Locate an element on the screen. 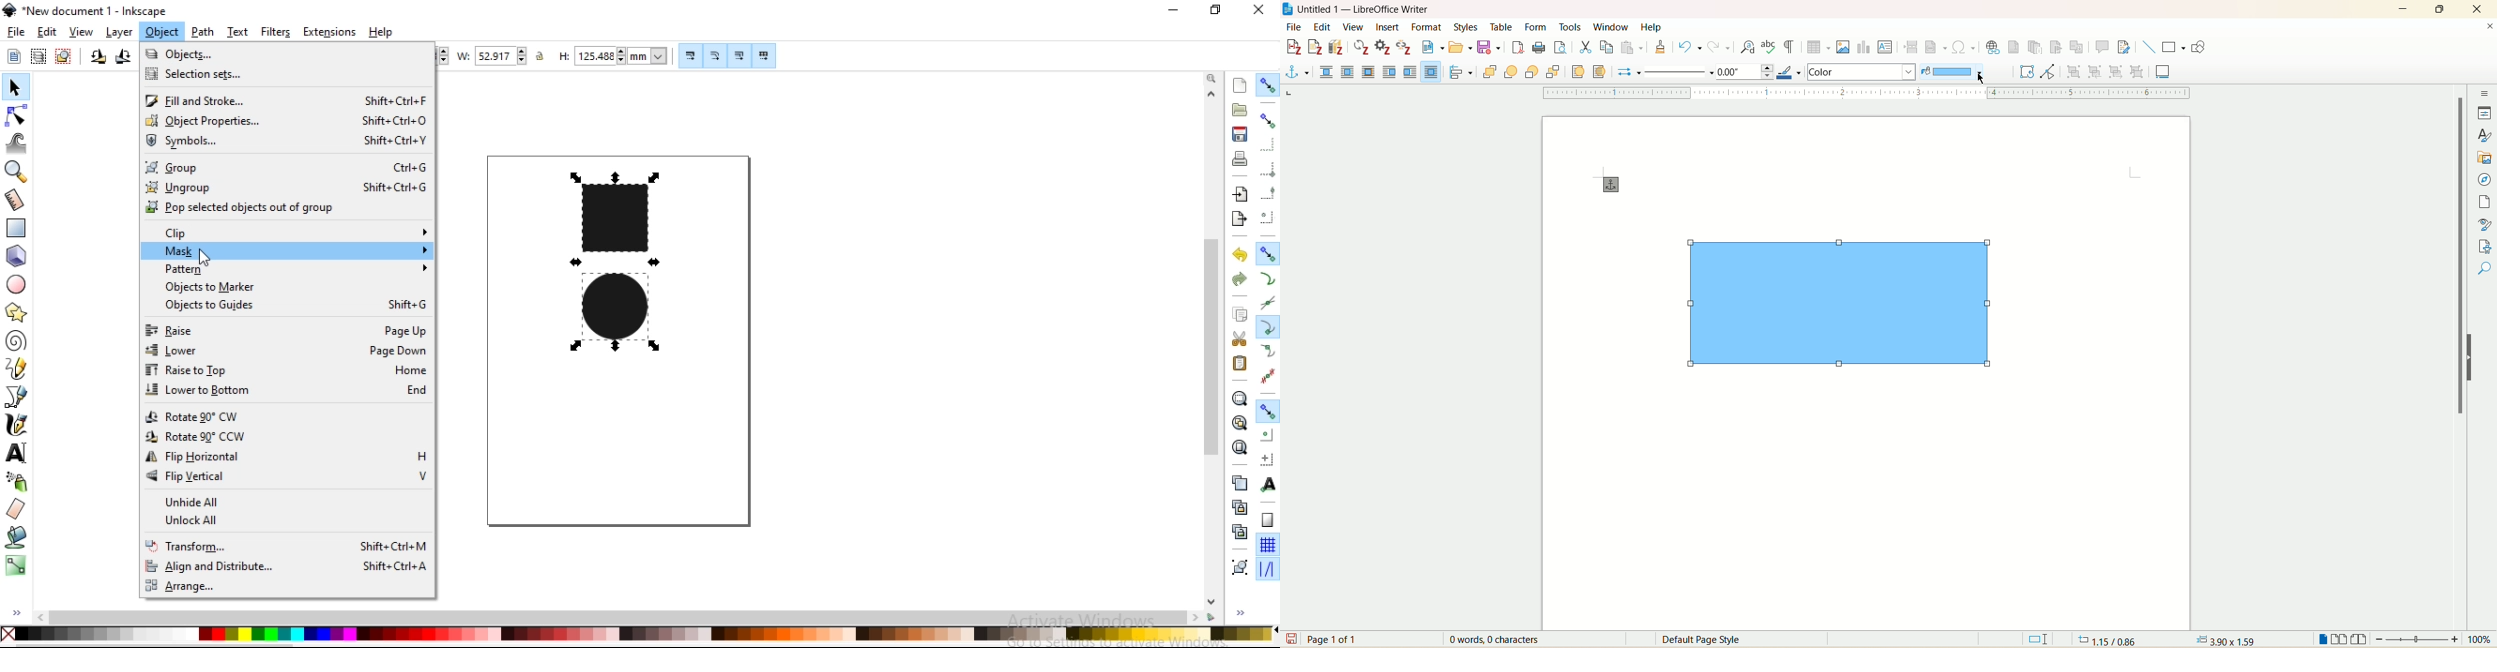 The width and height of the screenshot is (2520, 672). fill and strokes is located at coordinates (286, 102).